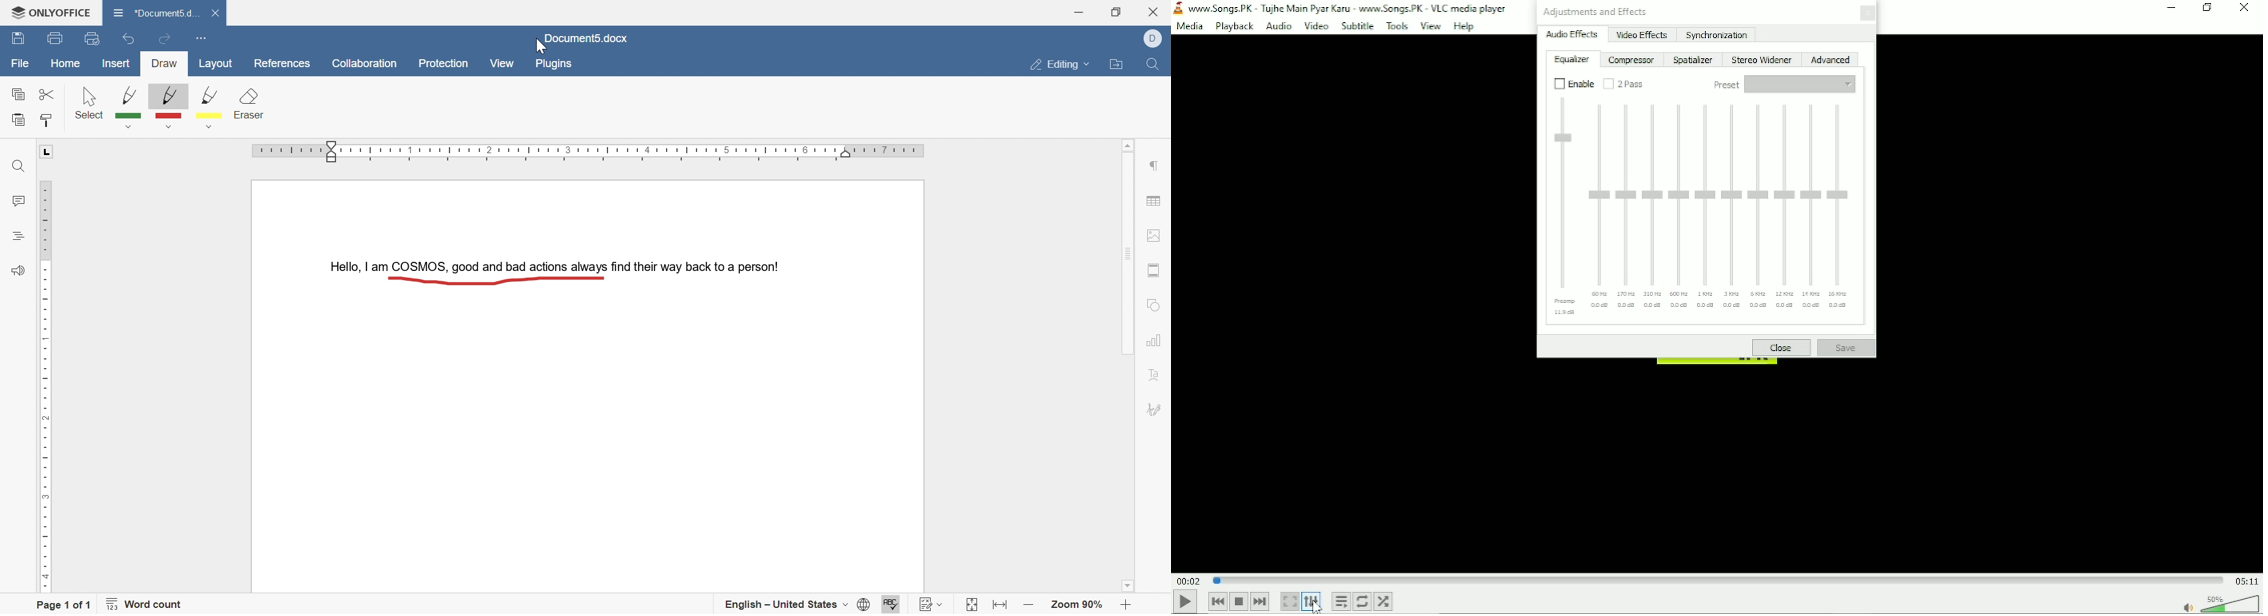 The image size is (2268, 616). Describe the element at coordinates (1155, 342) in the screenshot. I see `chart settings` at that location.